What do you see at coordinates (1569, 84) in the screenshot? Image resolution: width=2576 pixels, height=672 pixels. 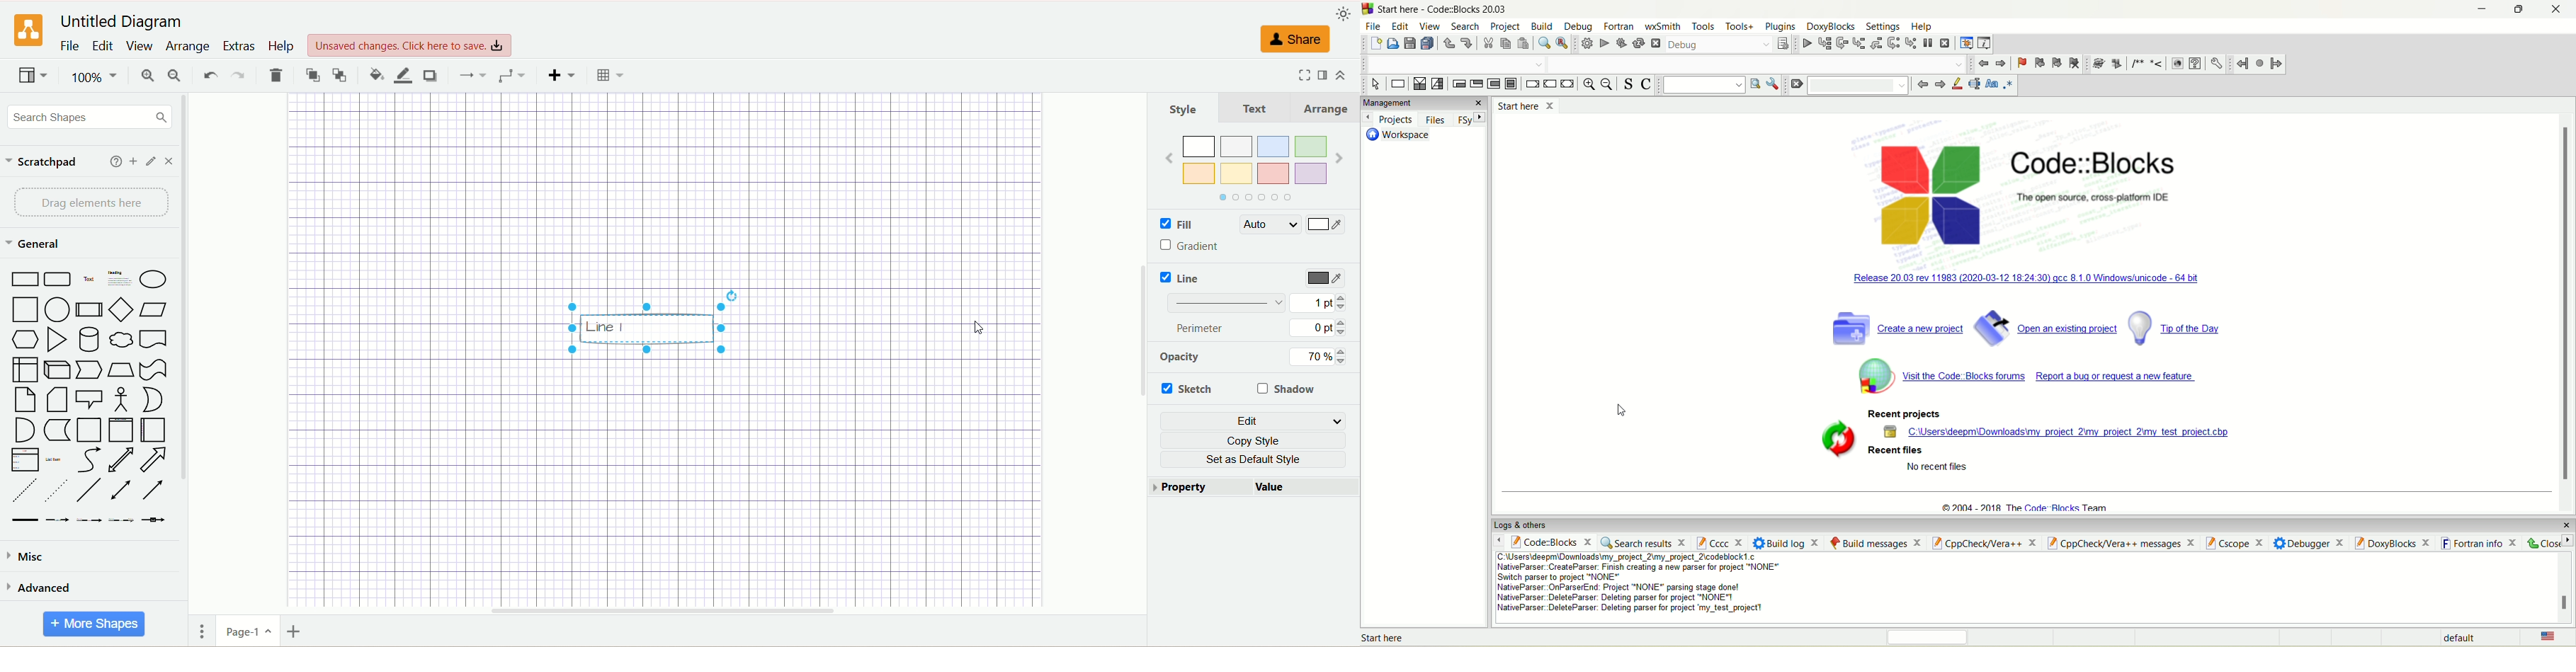 I see `return instruction` at bounding box center [1569, 84].